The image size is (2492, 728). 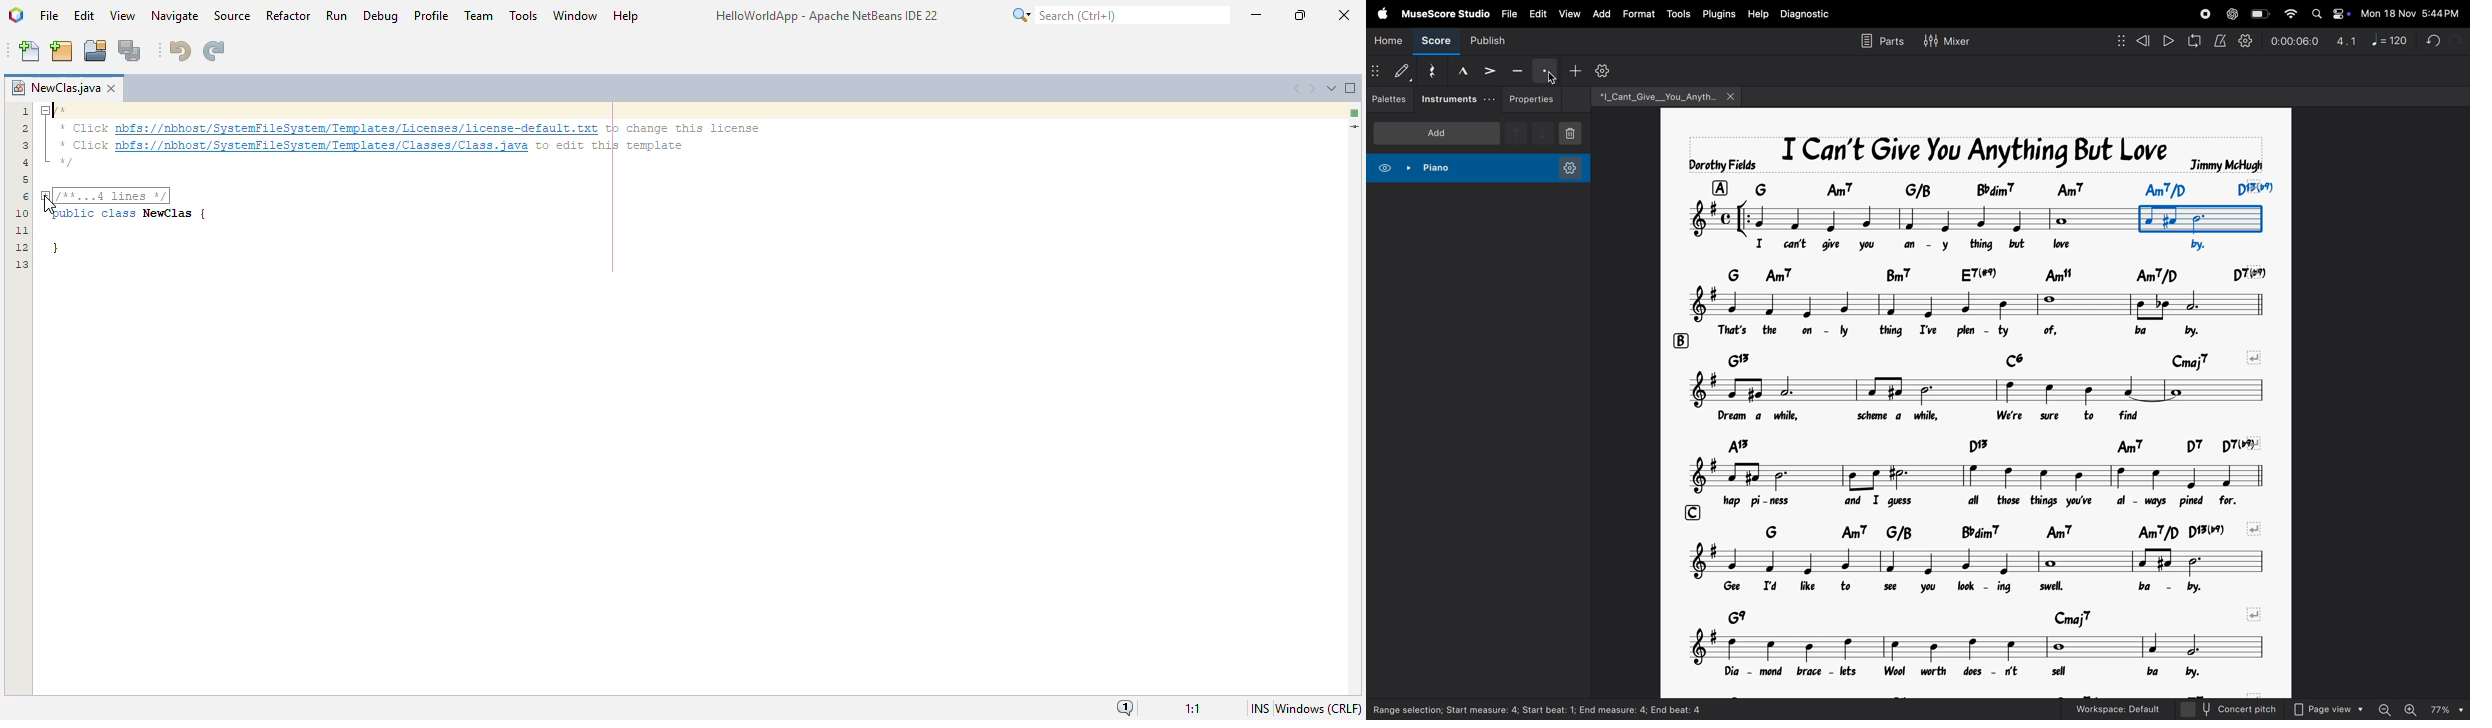 I want to click on open project, so click(x=95, y=49).